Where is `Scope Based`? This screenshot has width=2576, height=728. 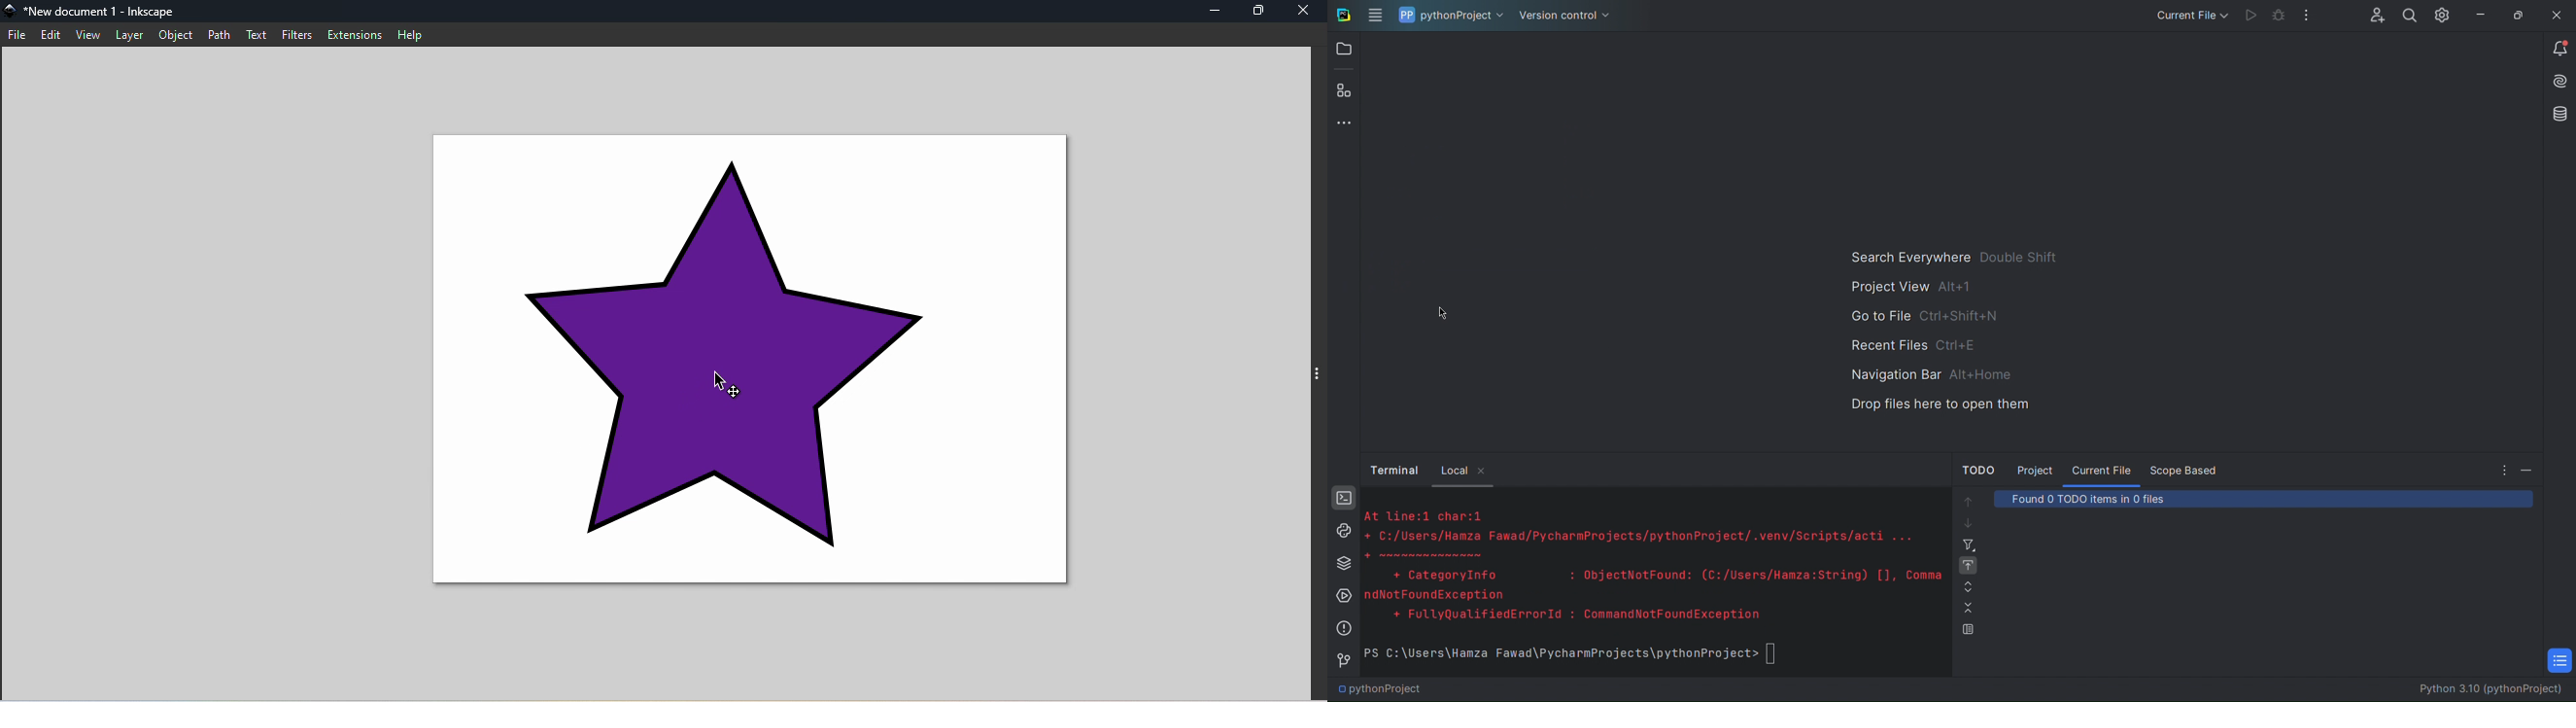
Scope Based is located at coordinates (2187, 468).